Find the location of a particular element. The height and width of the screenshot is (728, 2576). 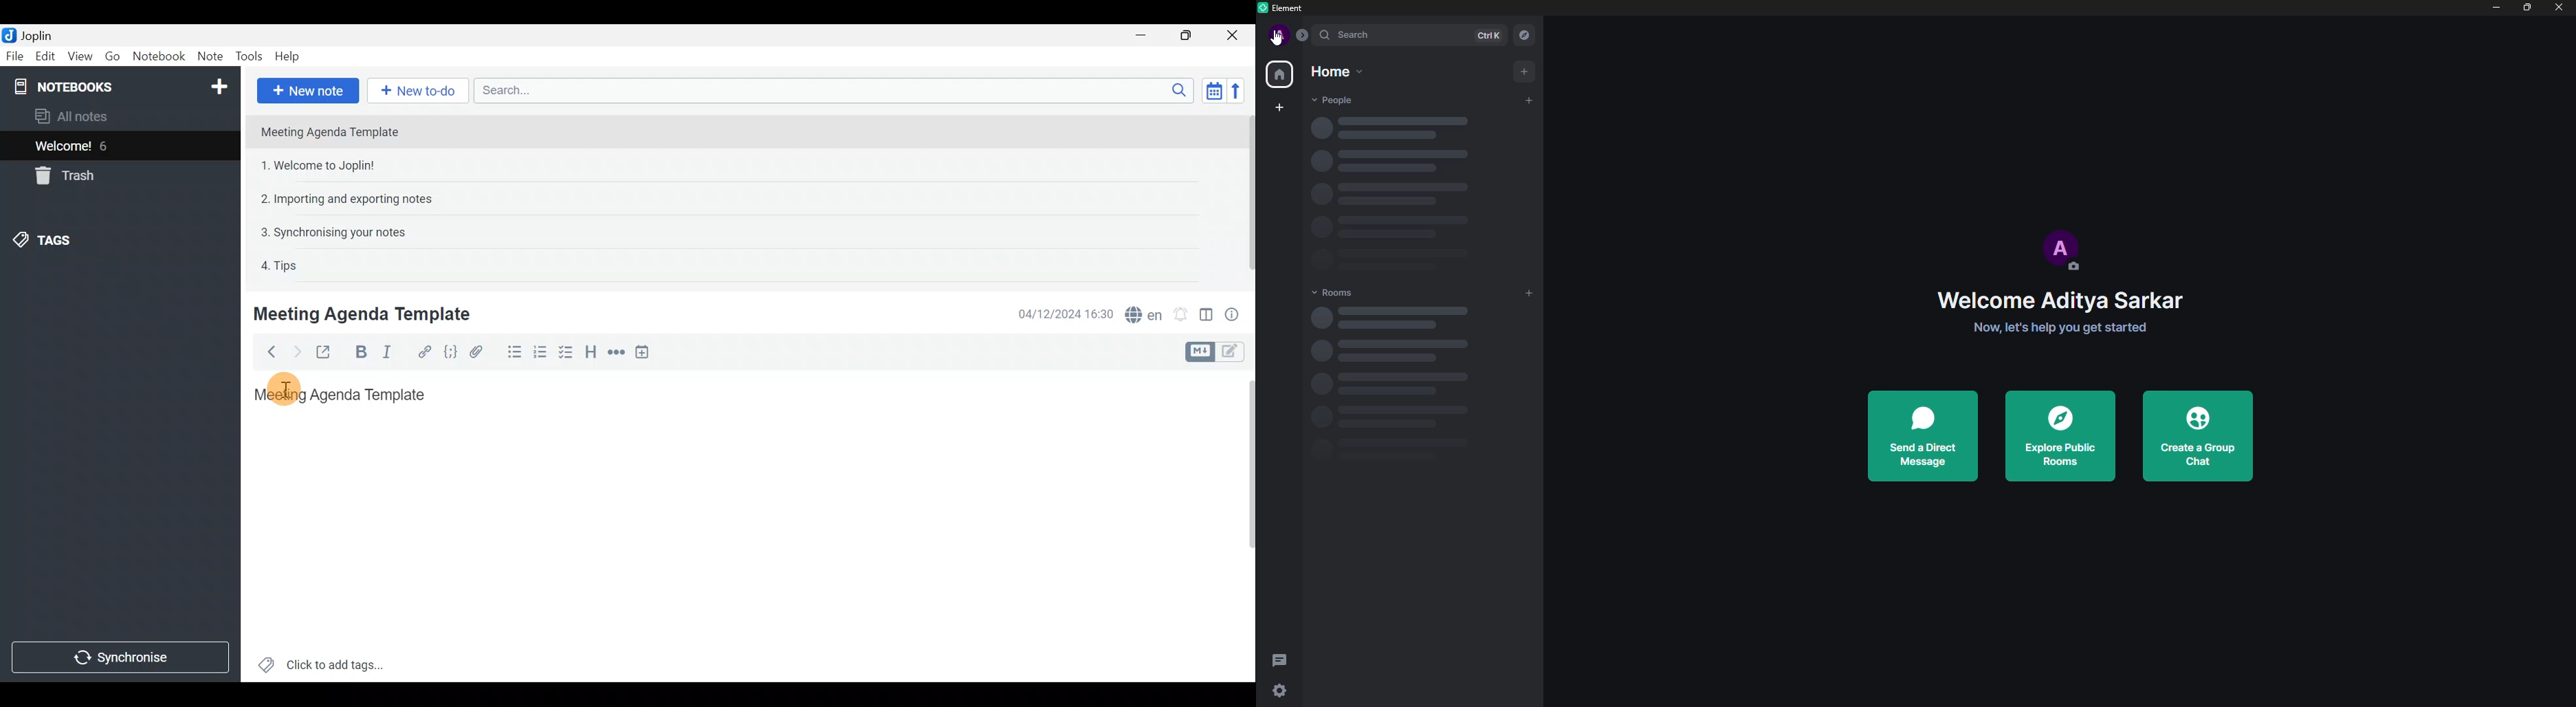

explore rooms is located at coordinates (1528, 34).